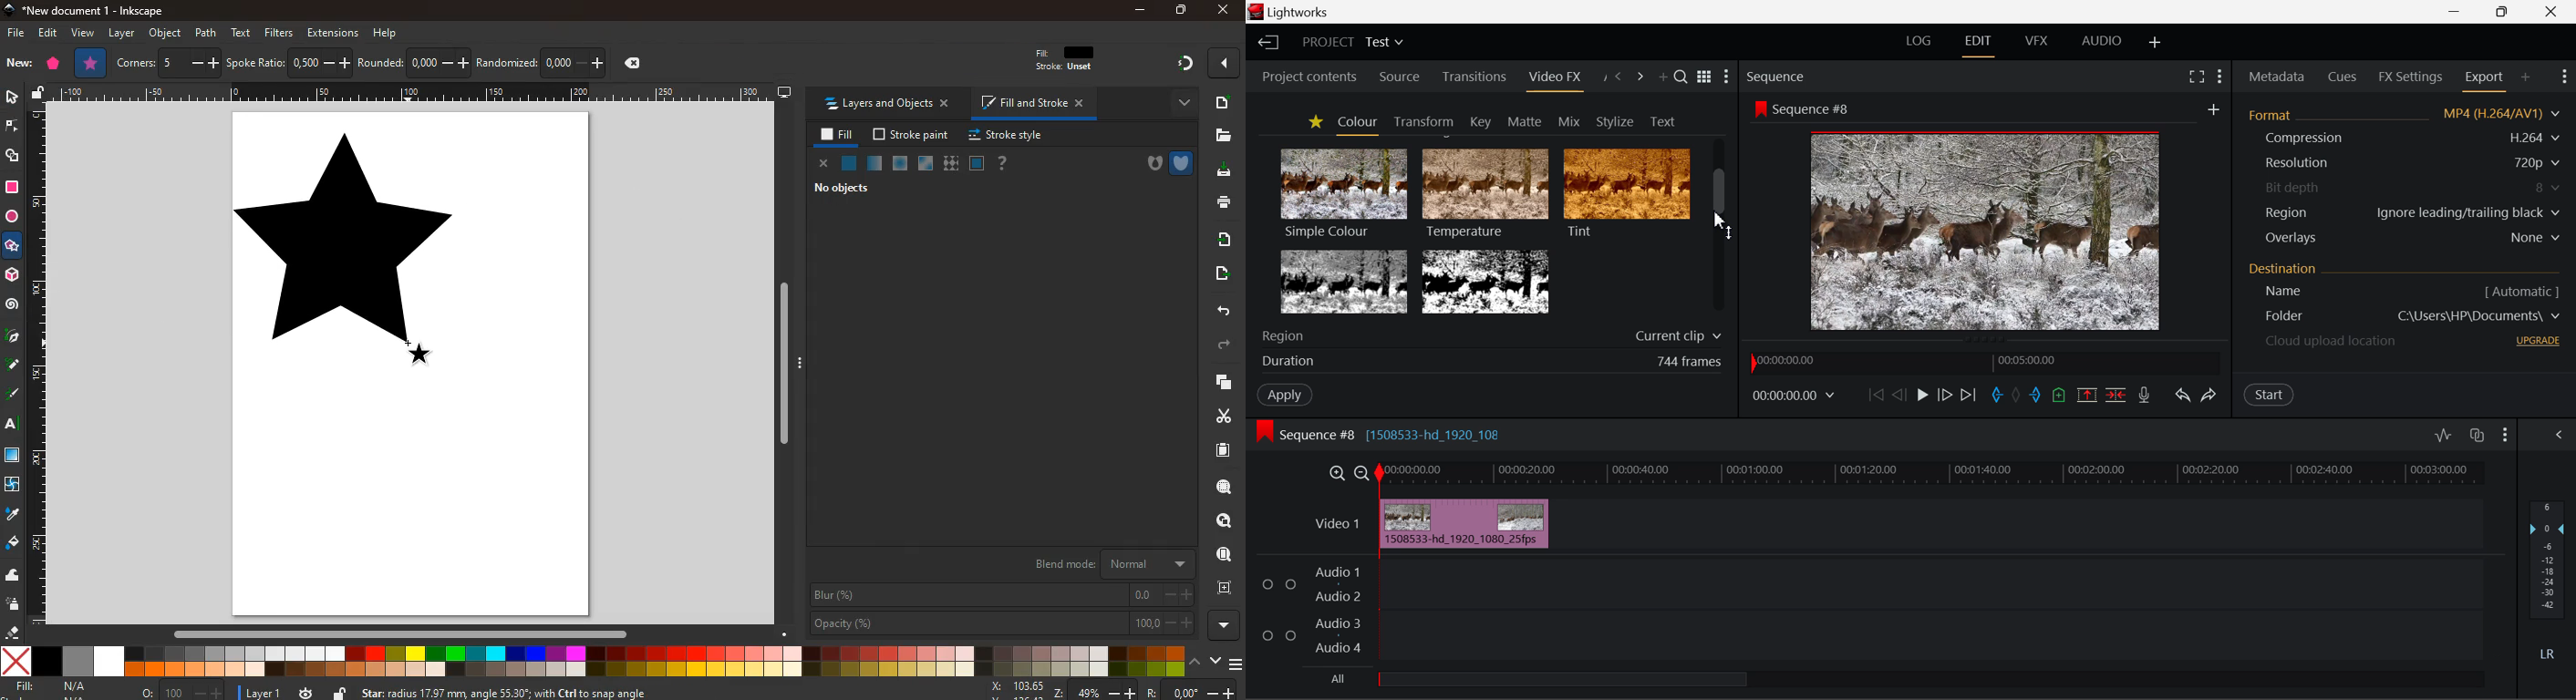  What do you see at coordinates (14, 577) in the screenshot?
I see `wave` at bounding box center [14, 577].